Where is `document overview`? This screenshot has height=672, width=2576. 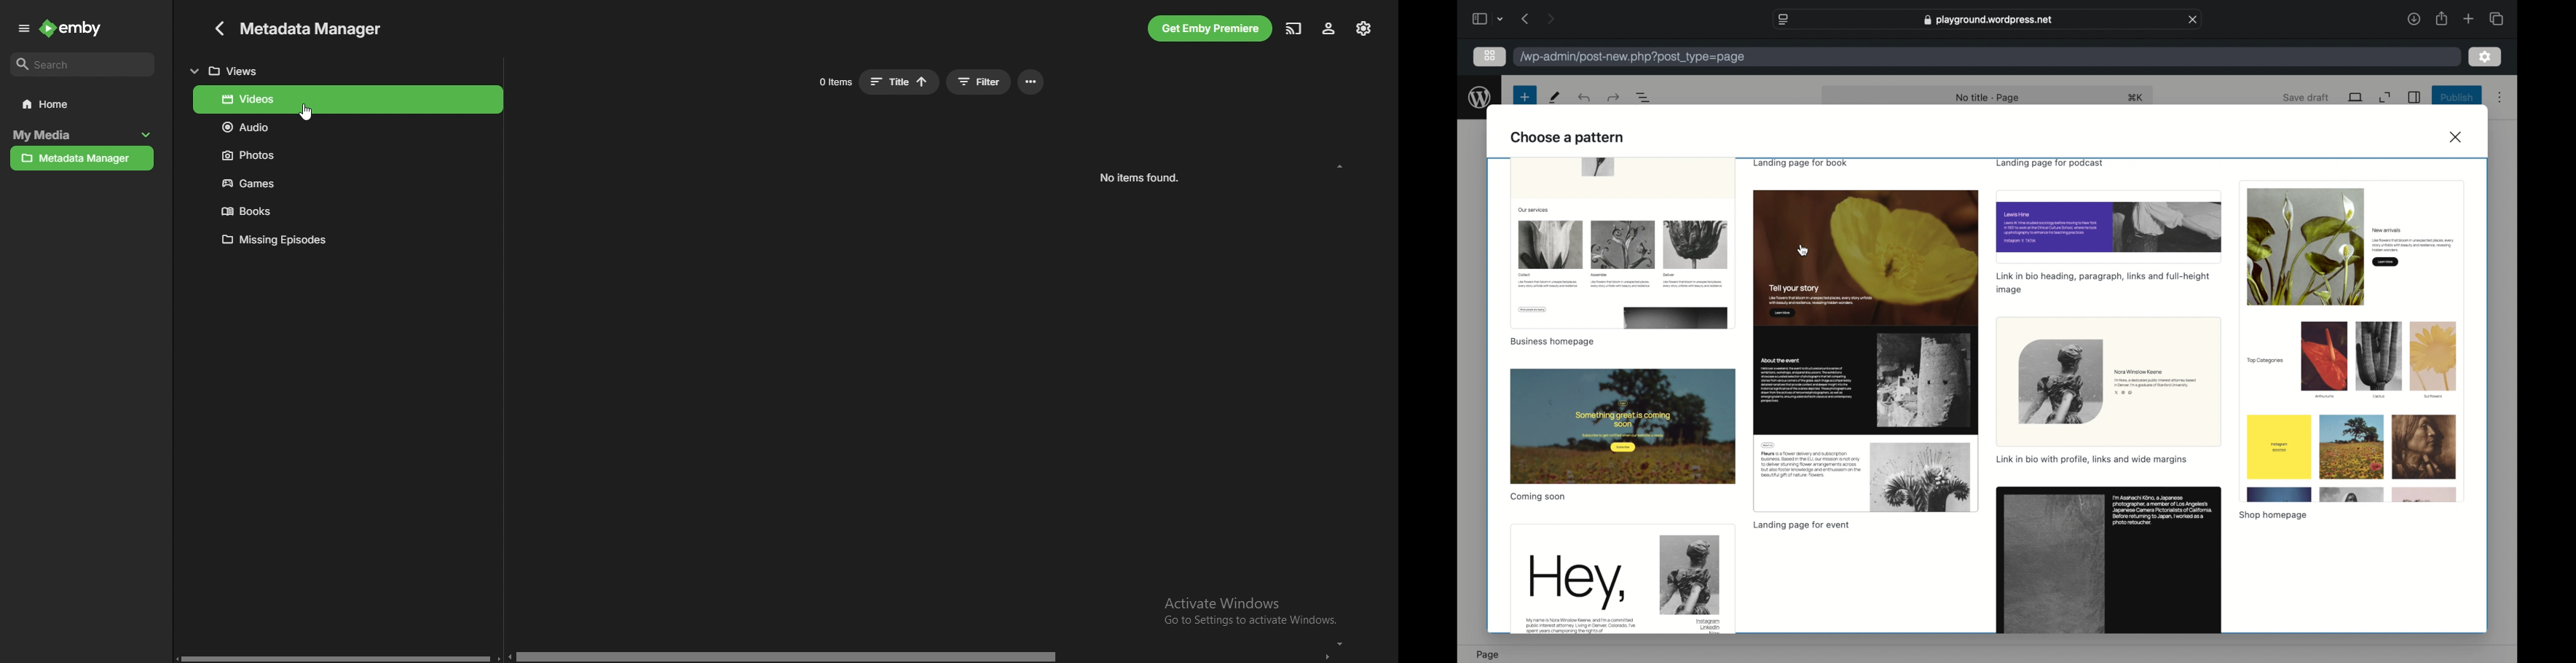
document overview is located at coordinates (1644, 98).